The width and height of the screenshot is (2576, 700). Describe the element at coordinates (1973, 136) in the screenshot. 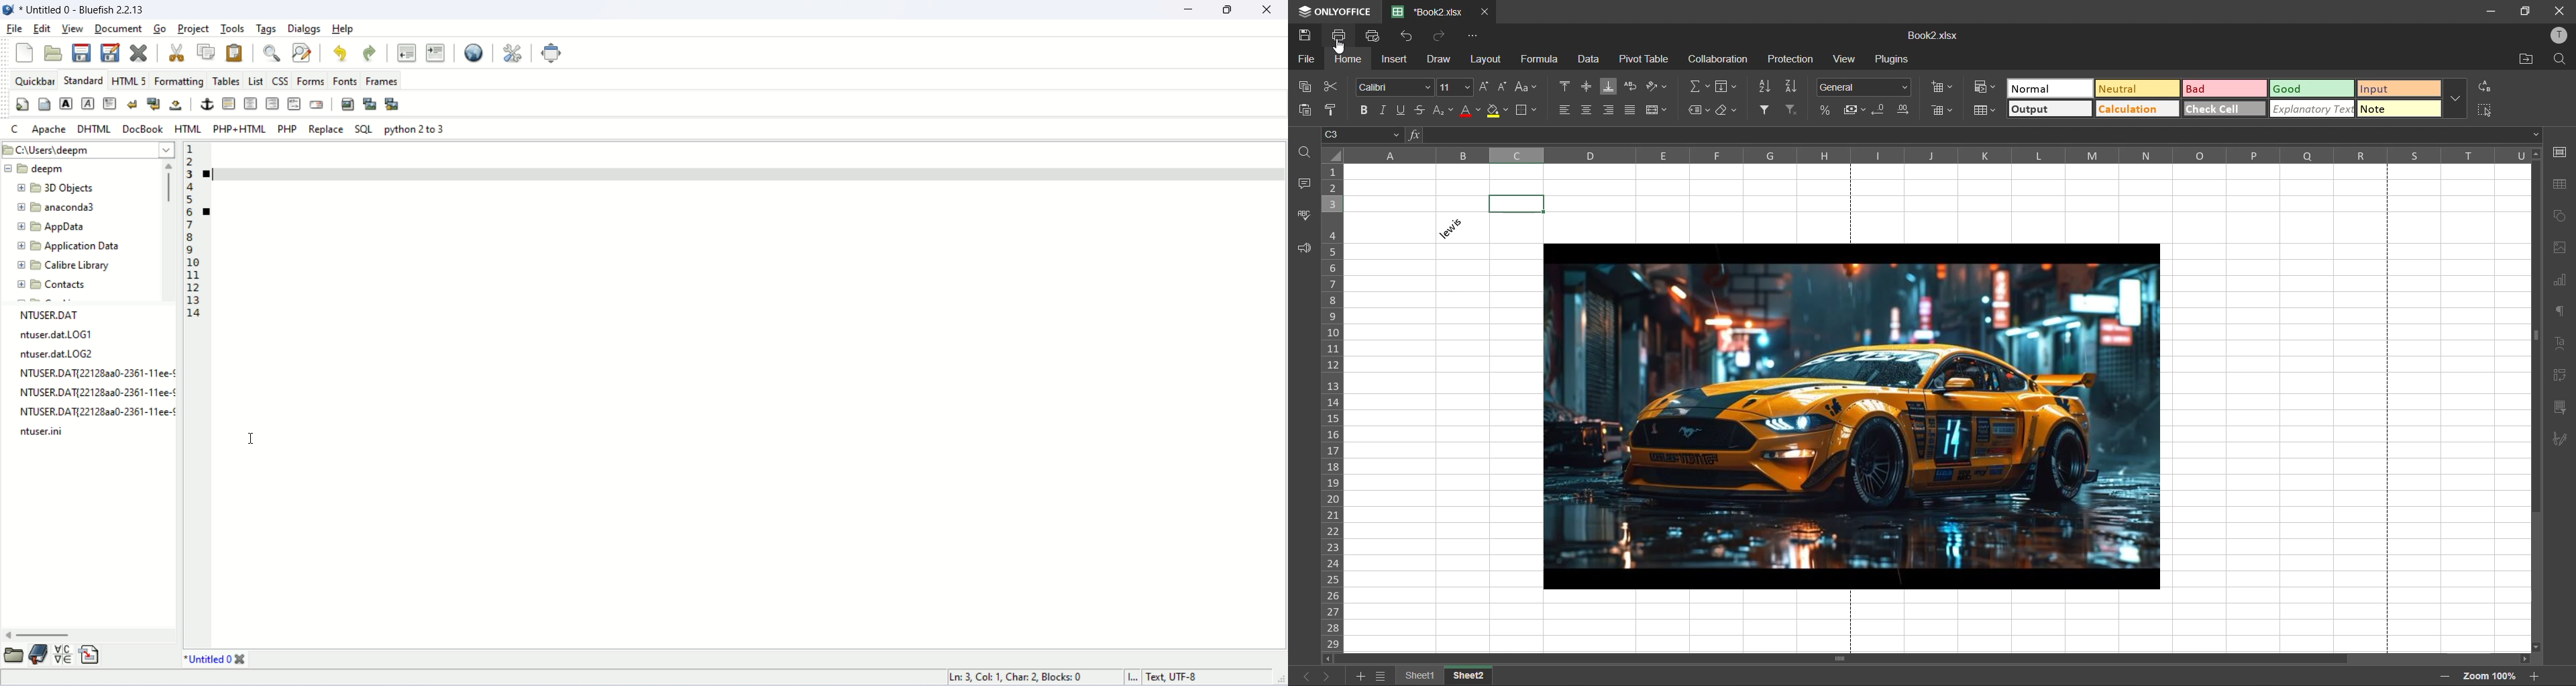

I see `formula bar` at that location.